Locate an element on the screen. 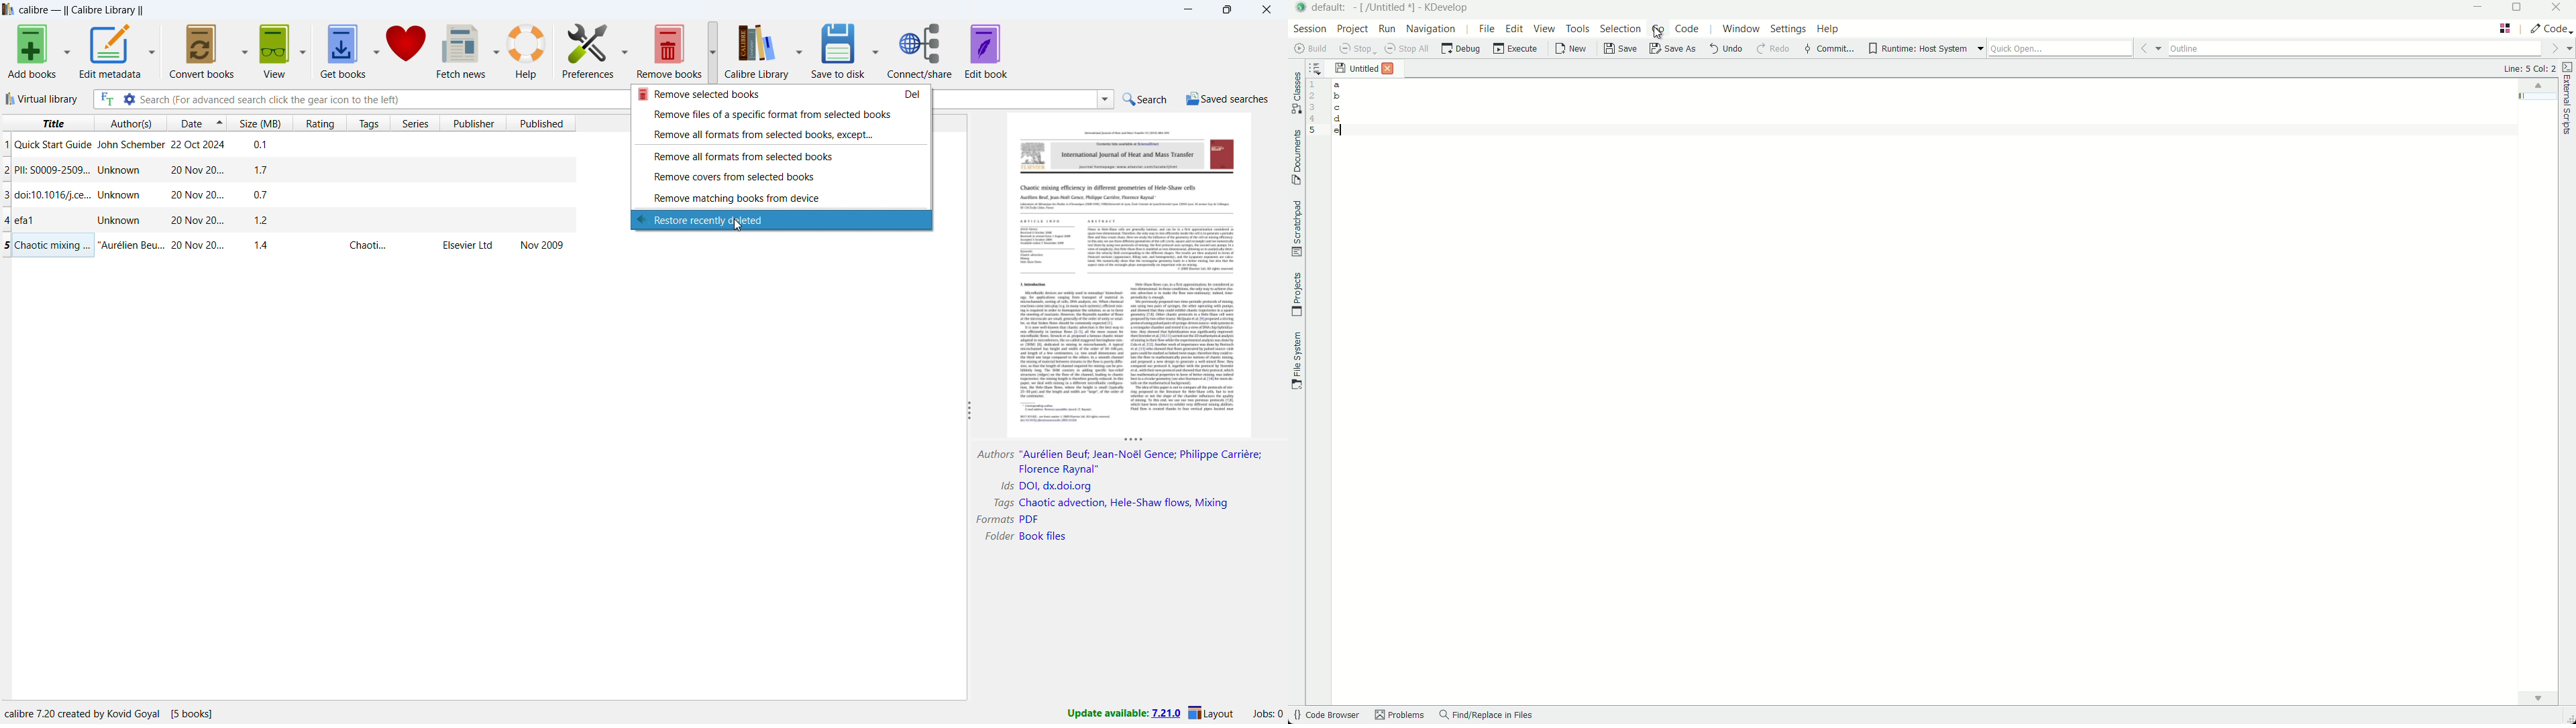  maximize  is located at coordinates (1227, 9).